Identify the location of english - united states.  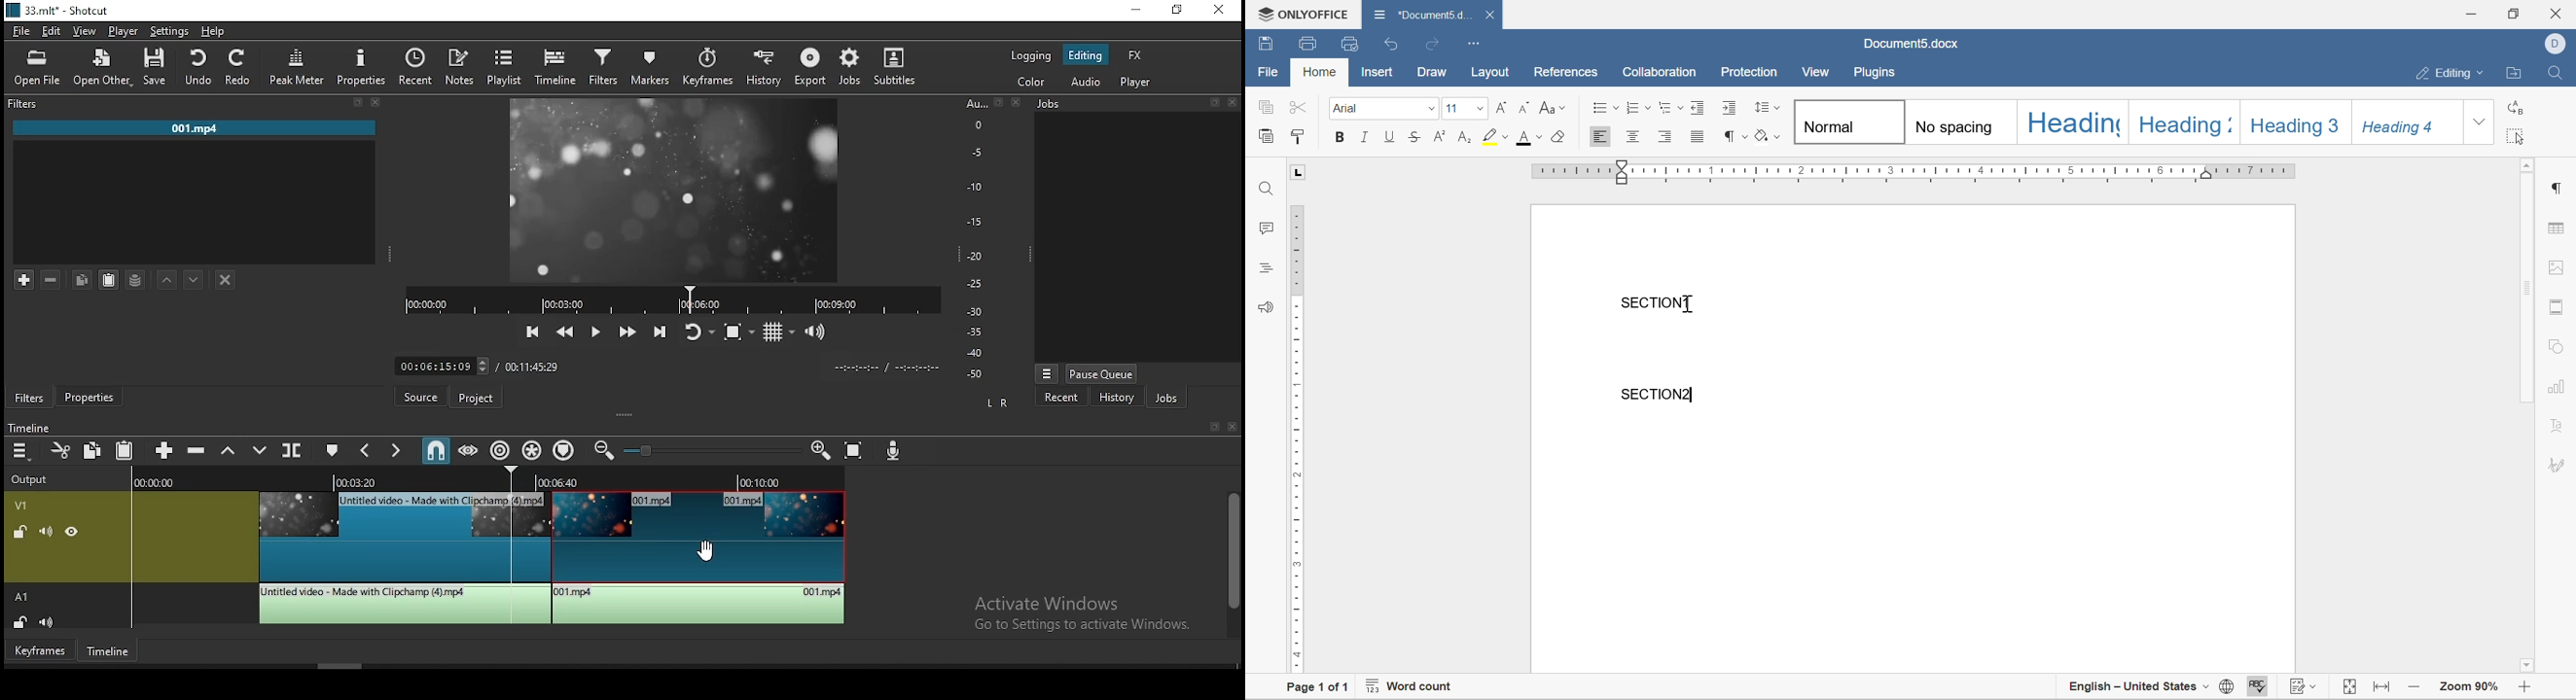
(2140, 688).